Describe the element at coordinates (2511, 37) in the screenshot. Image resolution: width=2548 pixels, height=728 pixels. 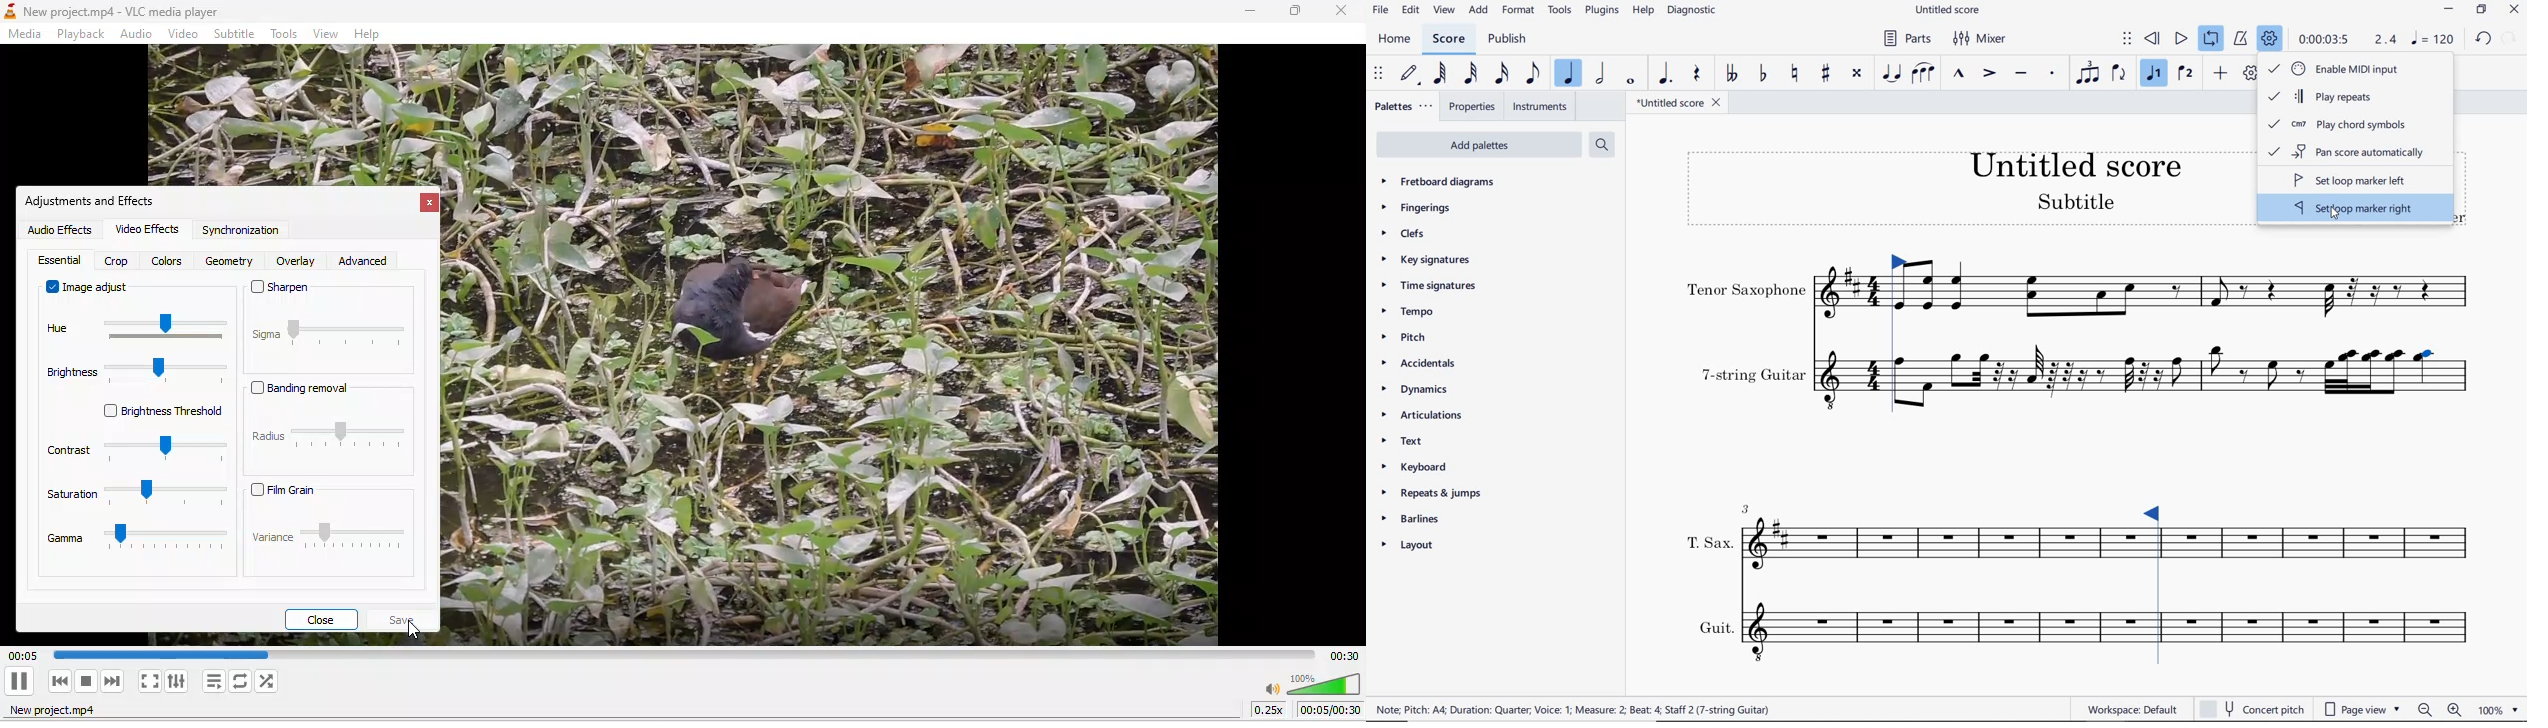
I see `REDO` at that location.